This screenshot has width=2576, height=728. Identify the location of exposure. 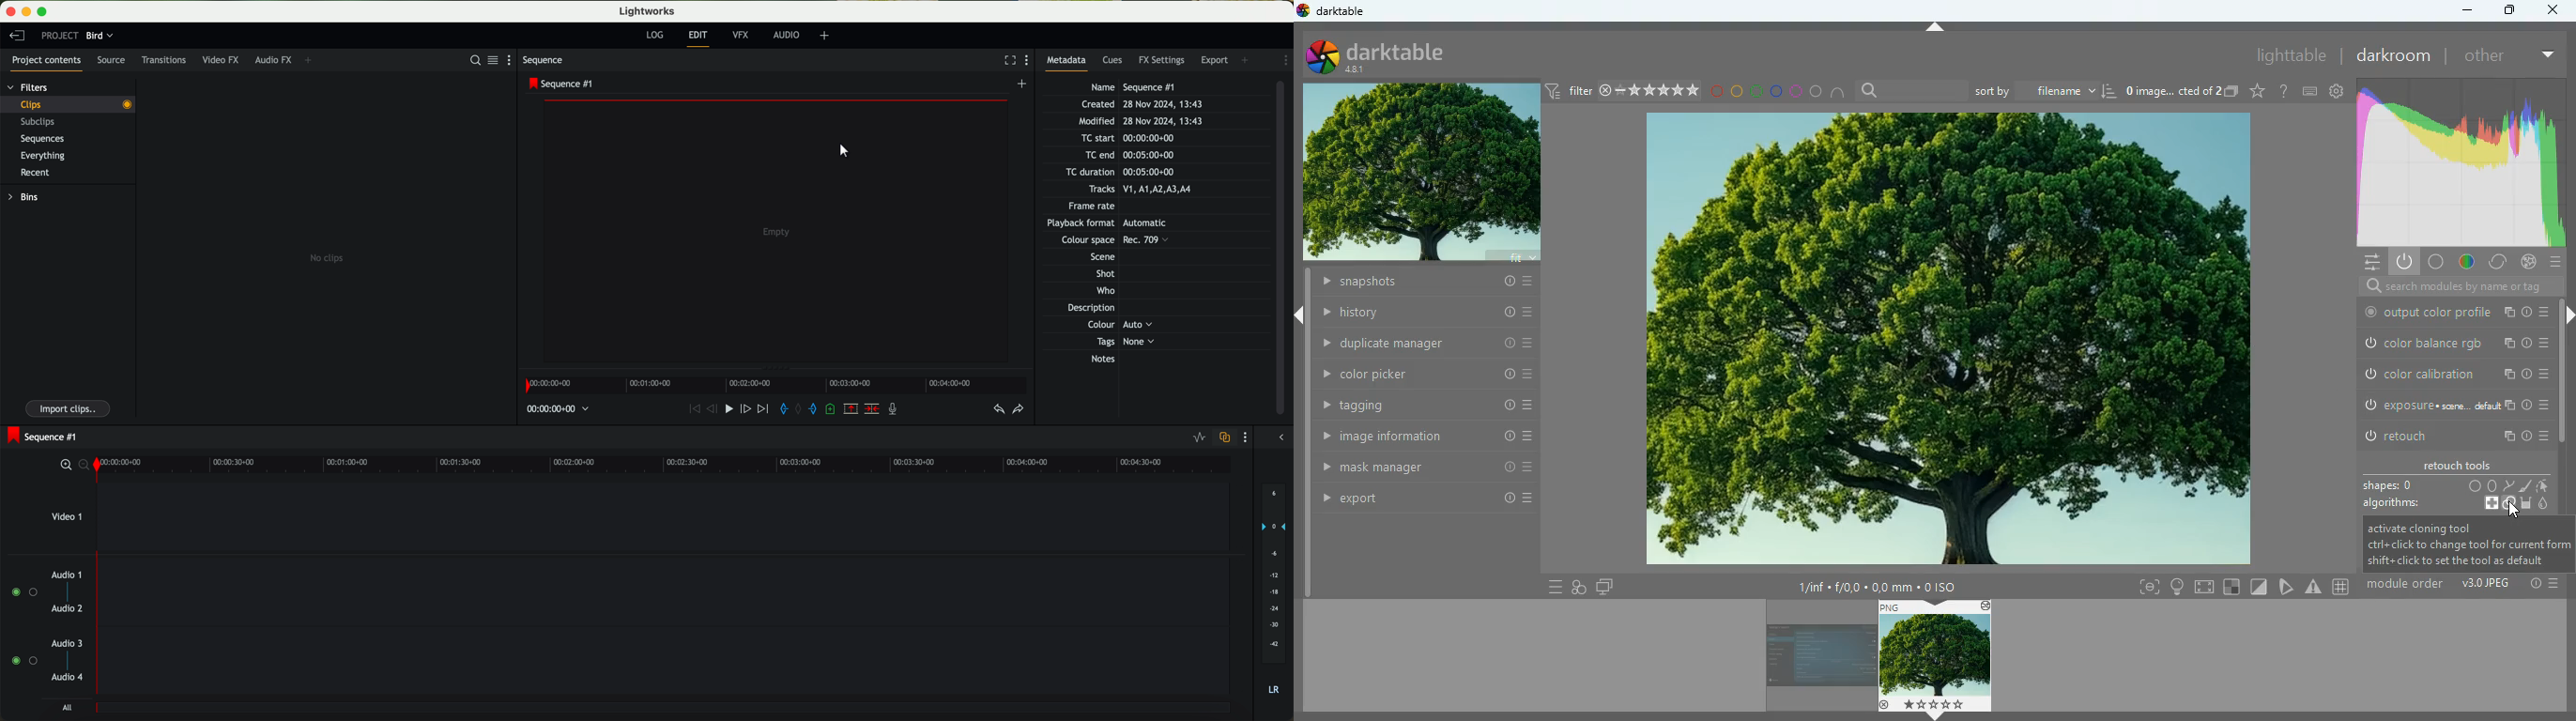
(2450, 405).